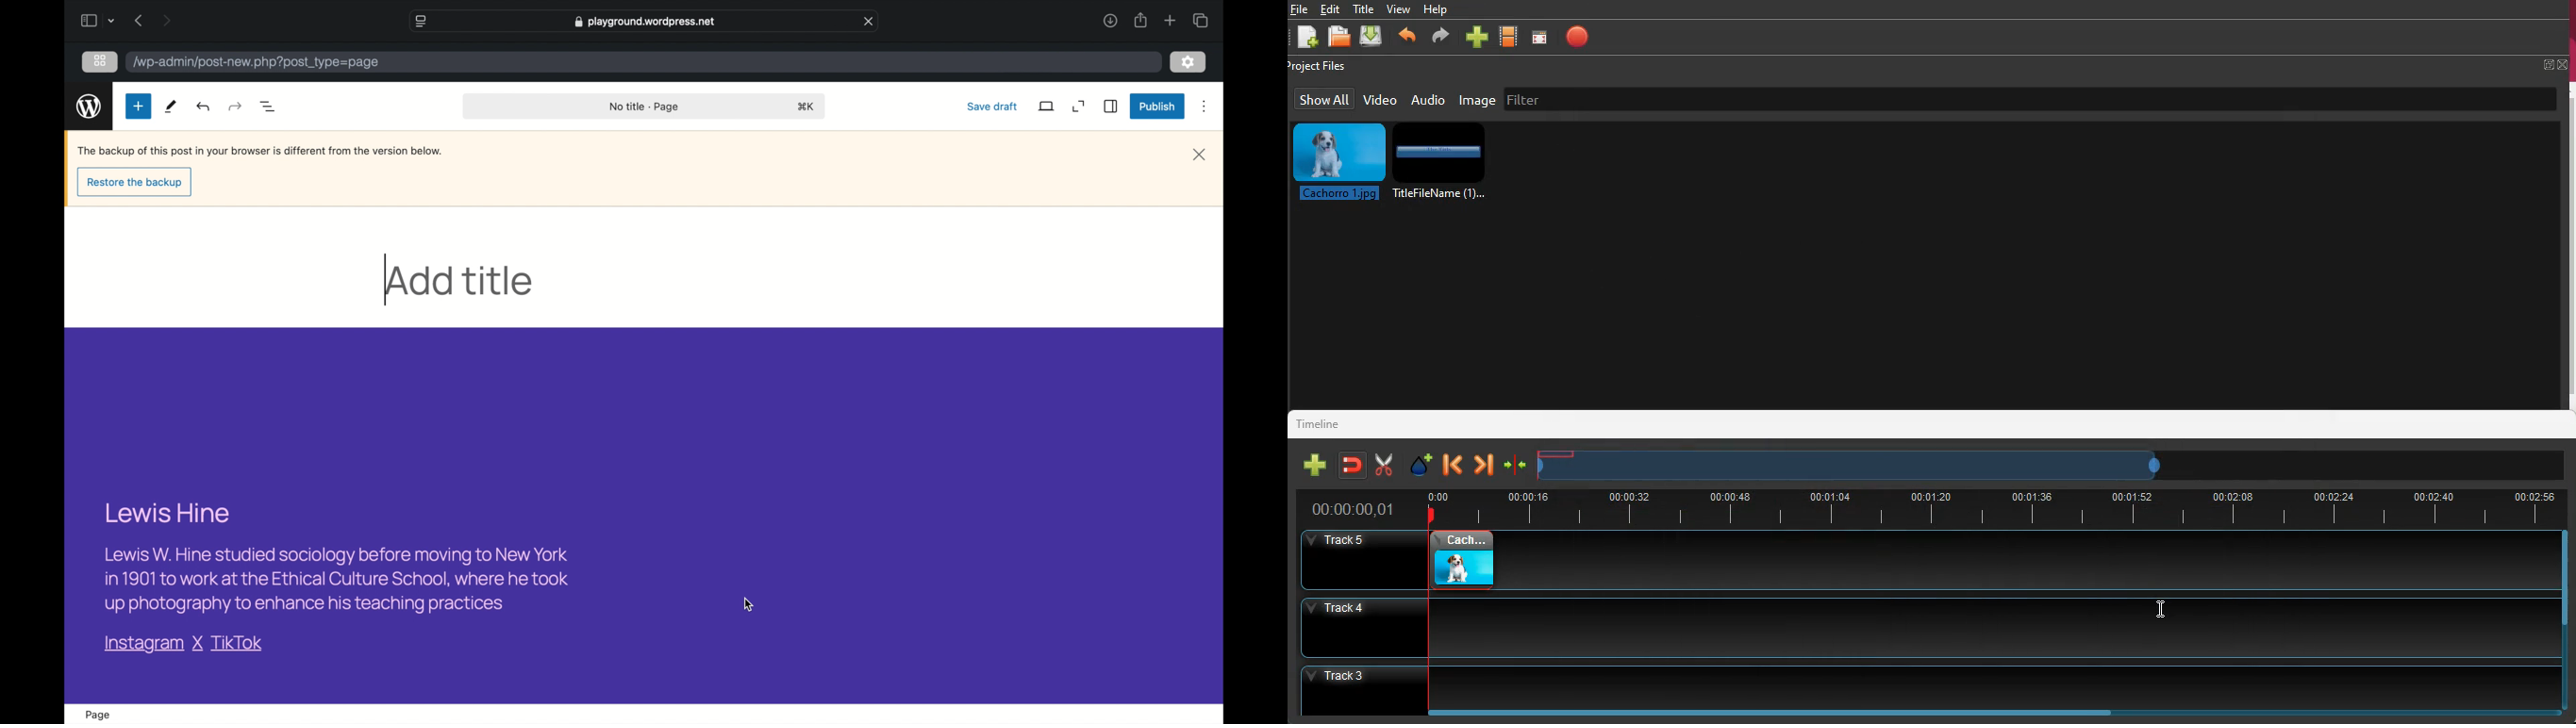 Image resolution: width=2576 pixels, height=728 pixels. Describe the element at coordinates (645, 107) in the screenshot. I see `no title - page` at that location.